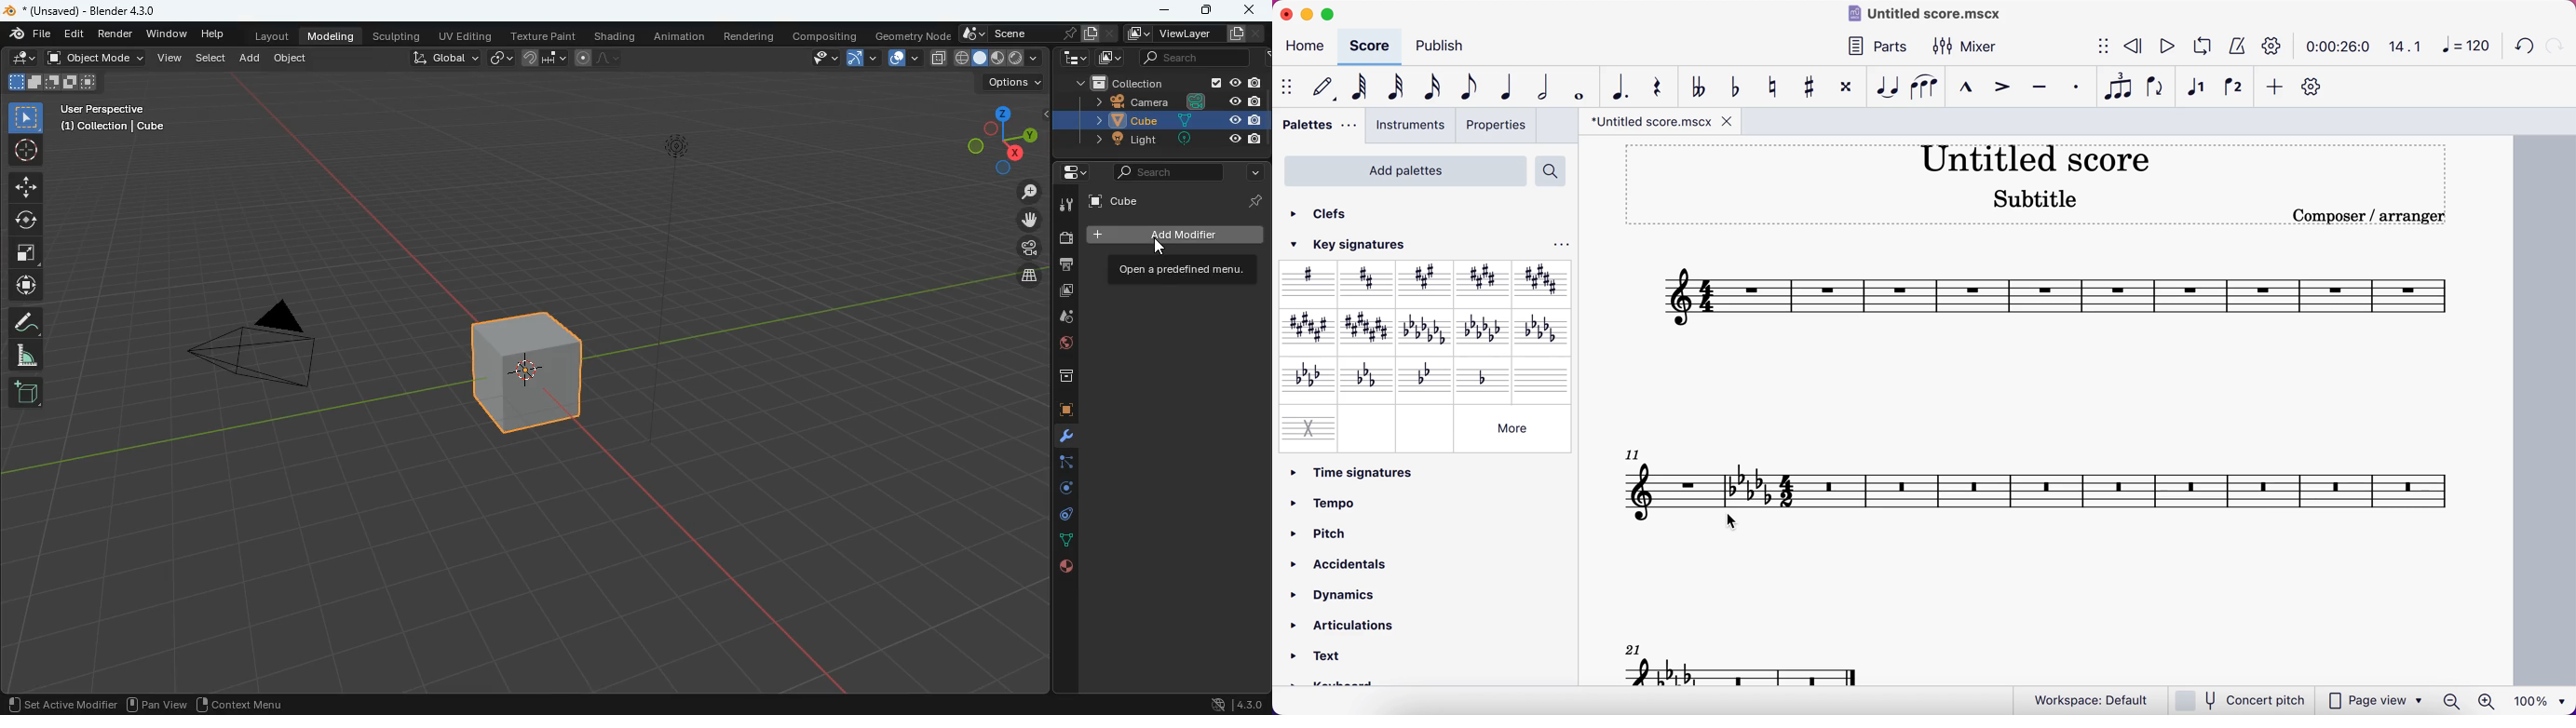 Image resolution: width=2576 pixels, height=728 pixels. Describe the element at coordinates (1498, 127) in the screenshot. I see `properties` at that location.